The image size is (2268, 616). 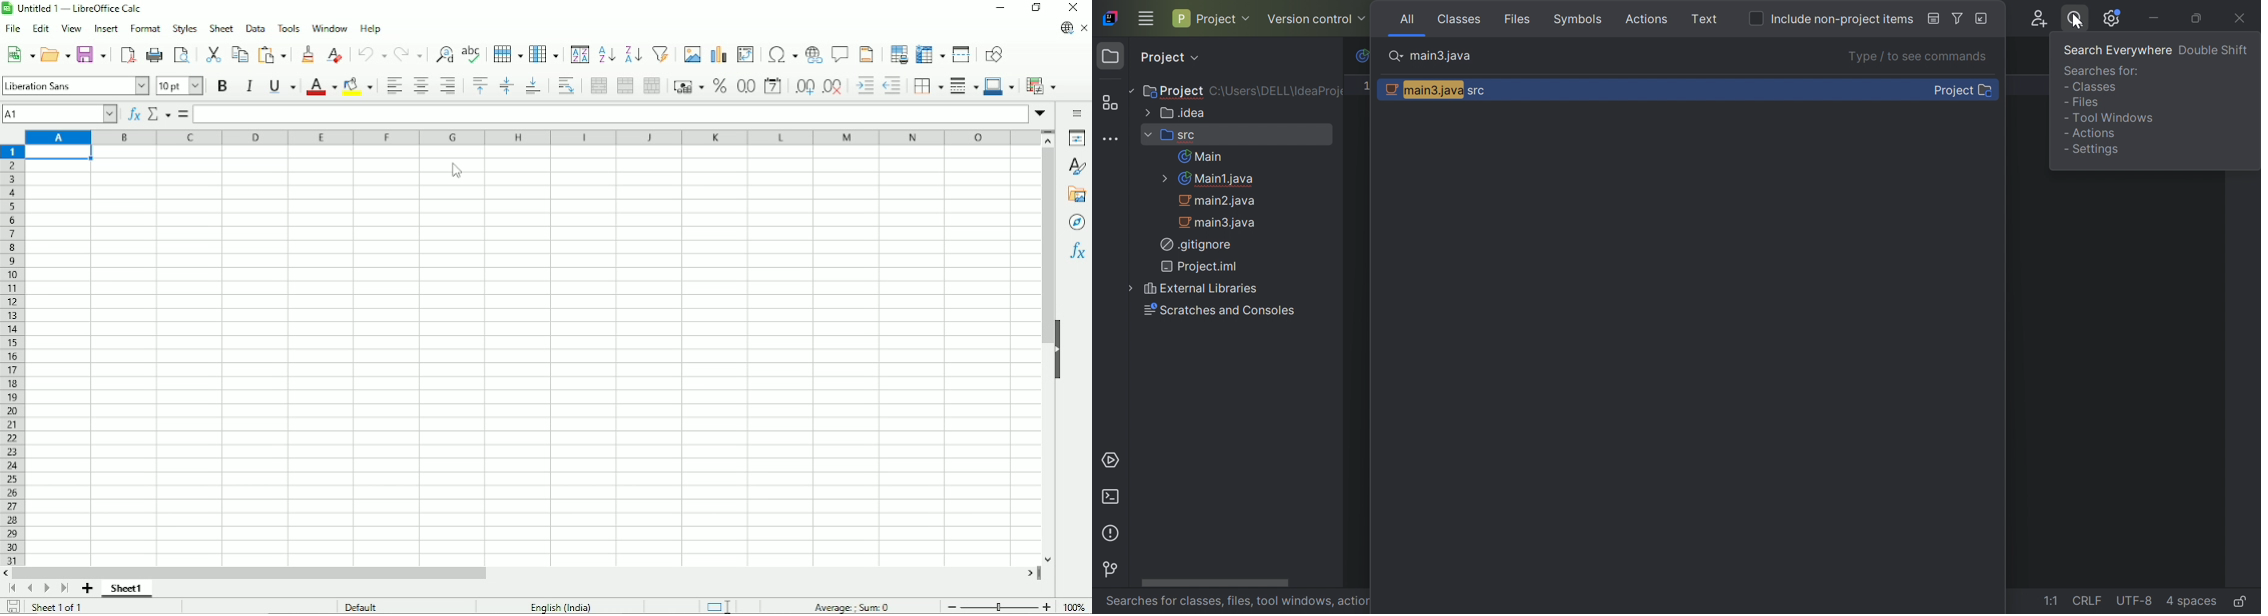 I want to click on Add sheet, so click(x=88, y=589).